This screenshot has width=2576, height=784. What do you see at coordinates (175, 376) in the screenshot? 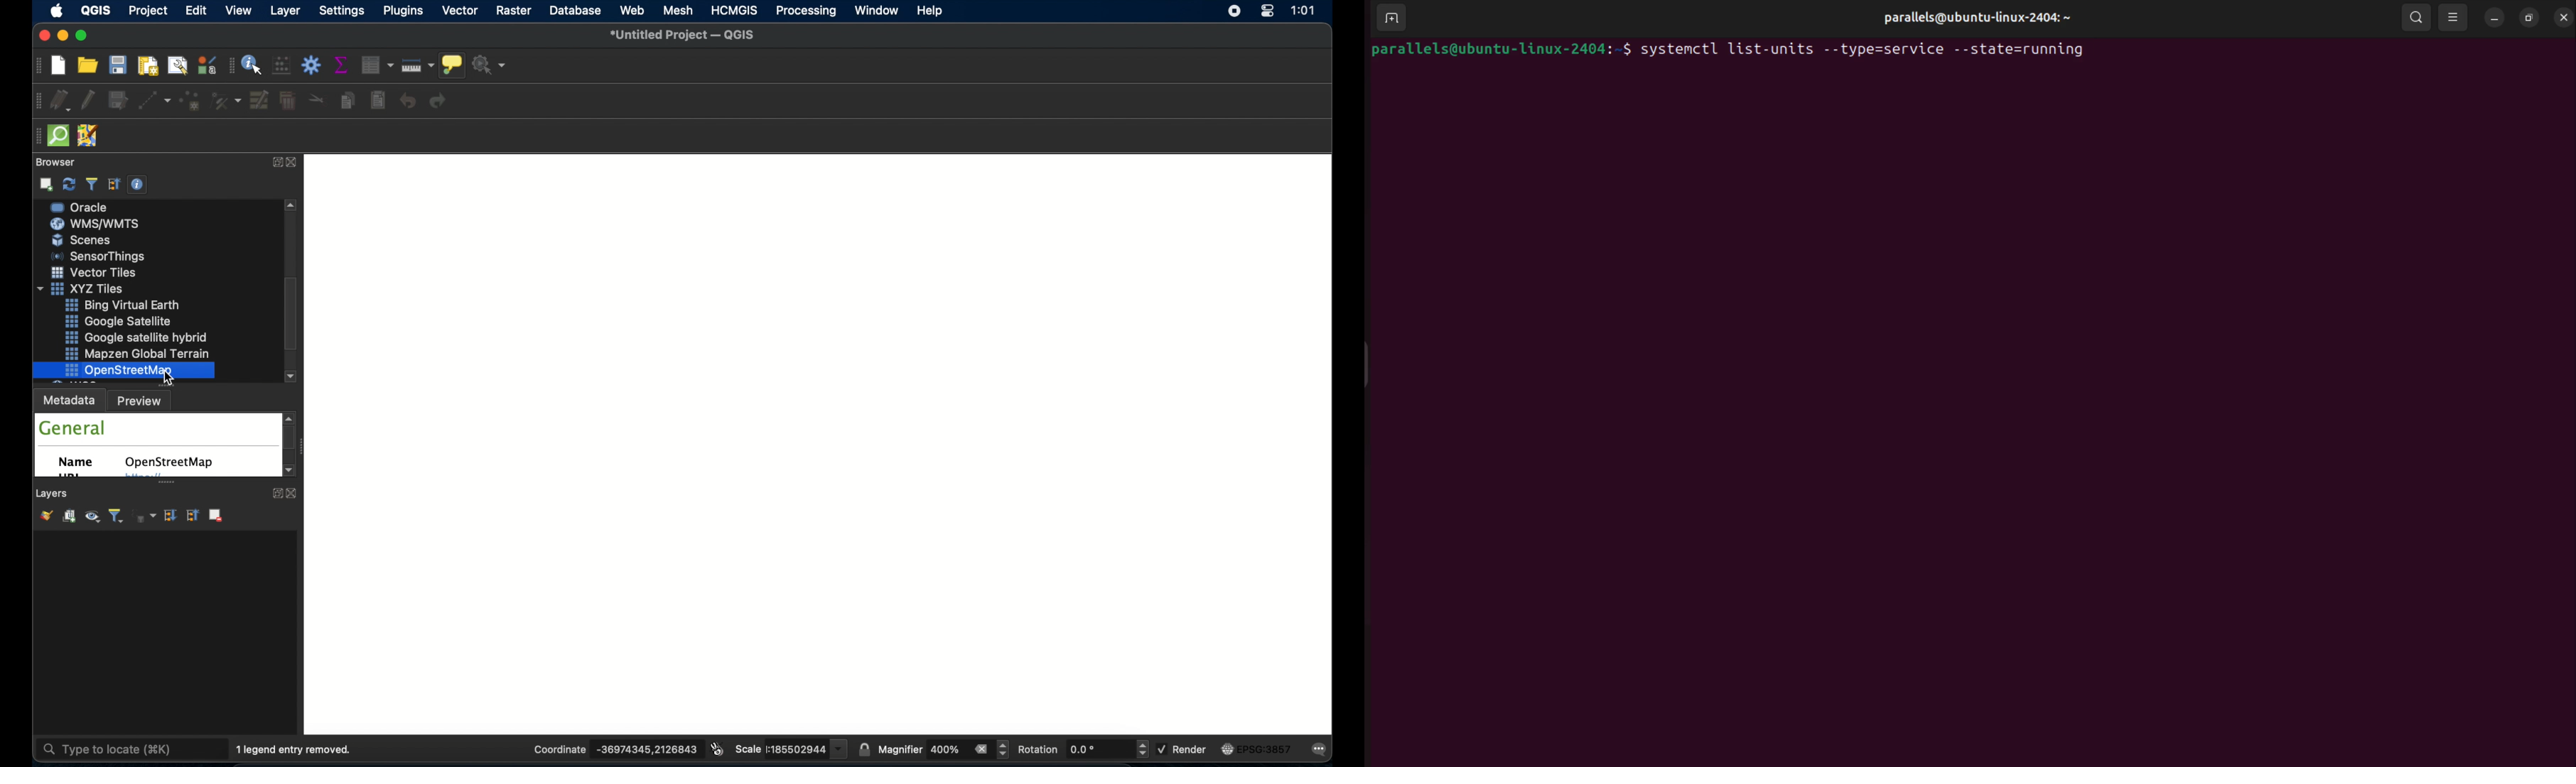
I see `cursor` at bounding box center [175, 376].